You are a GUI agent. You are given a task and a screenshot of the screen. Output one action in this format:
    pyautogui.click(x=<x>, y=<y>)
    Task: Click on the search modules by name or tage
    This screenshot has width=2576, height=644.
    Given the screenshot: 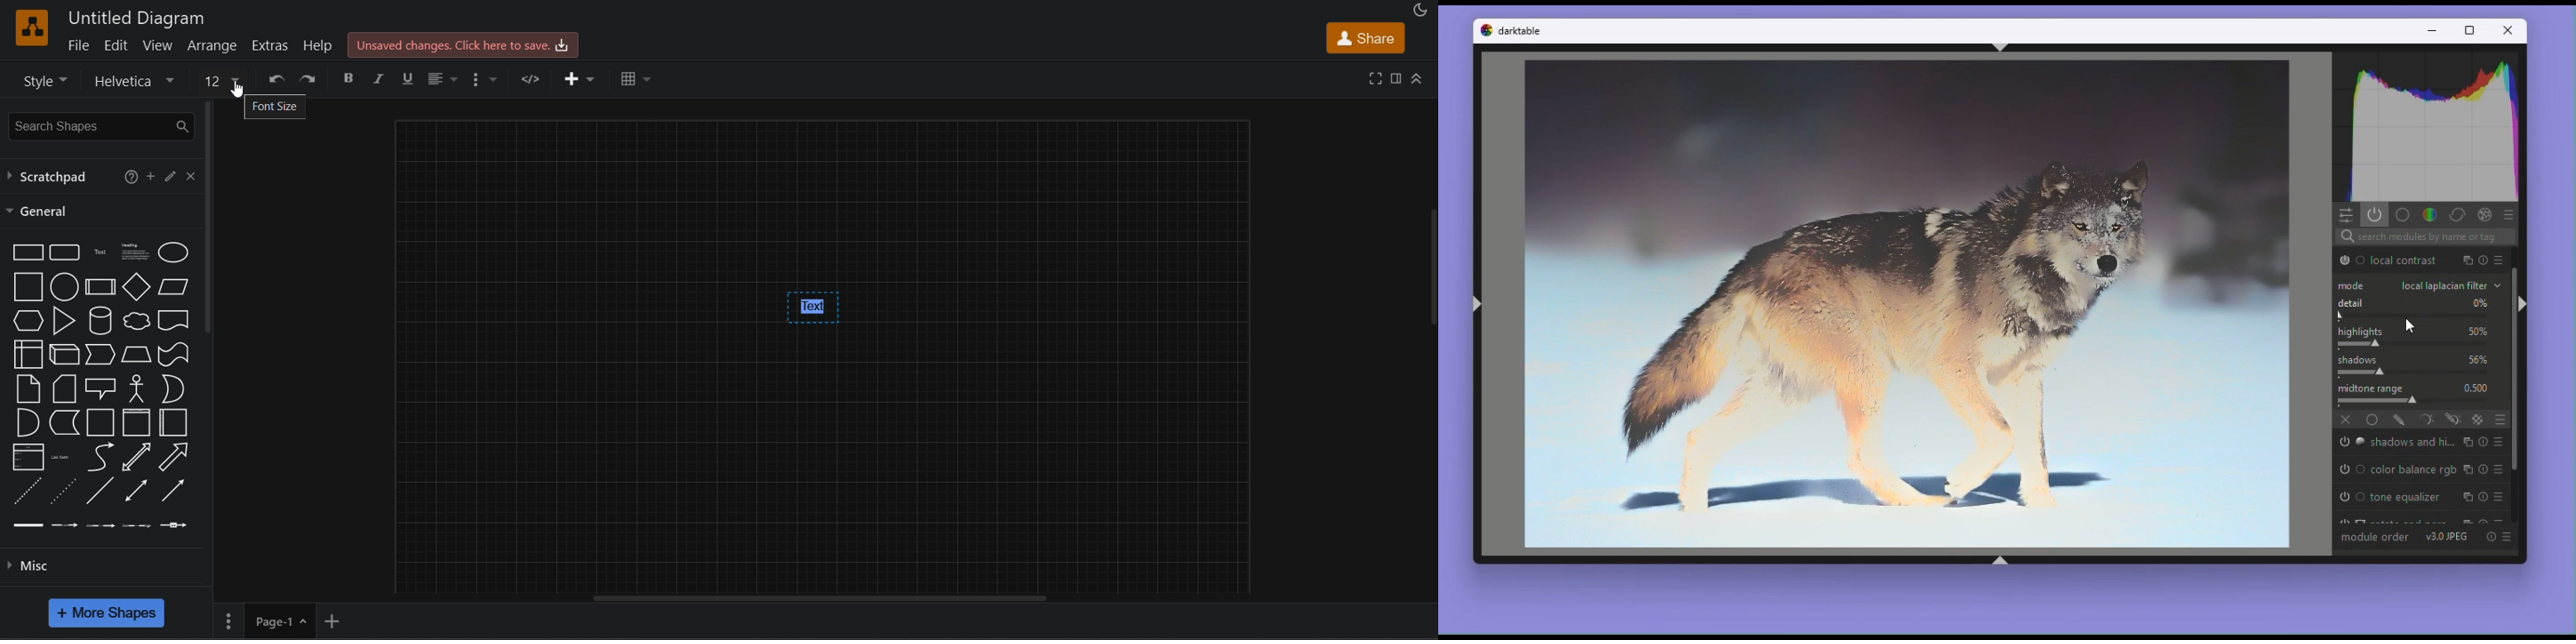 What is the action you would take?
    pyautogui.click(x=2426, y=236)
    